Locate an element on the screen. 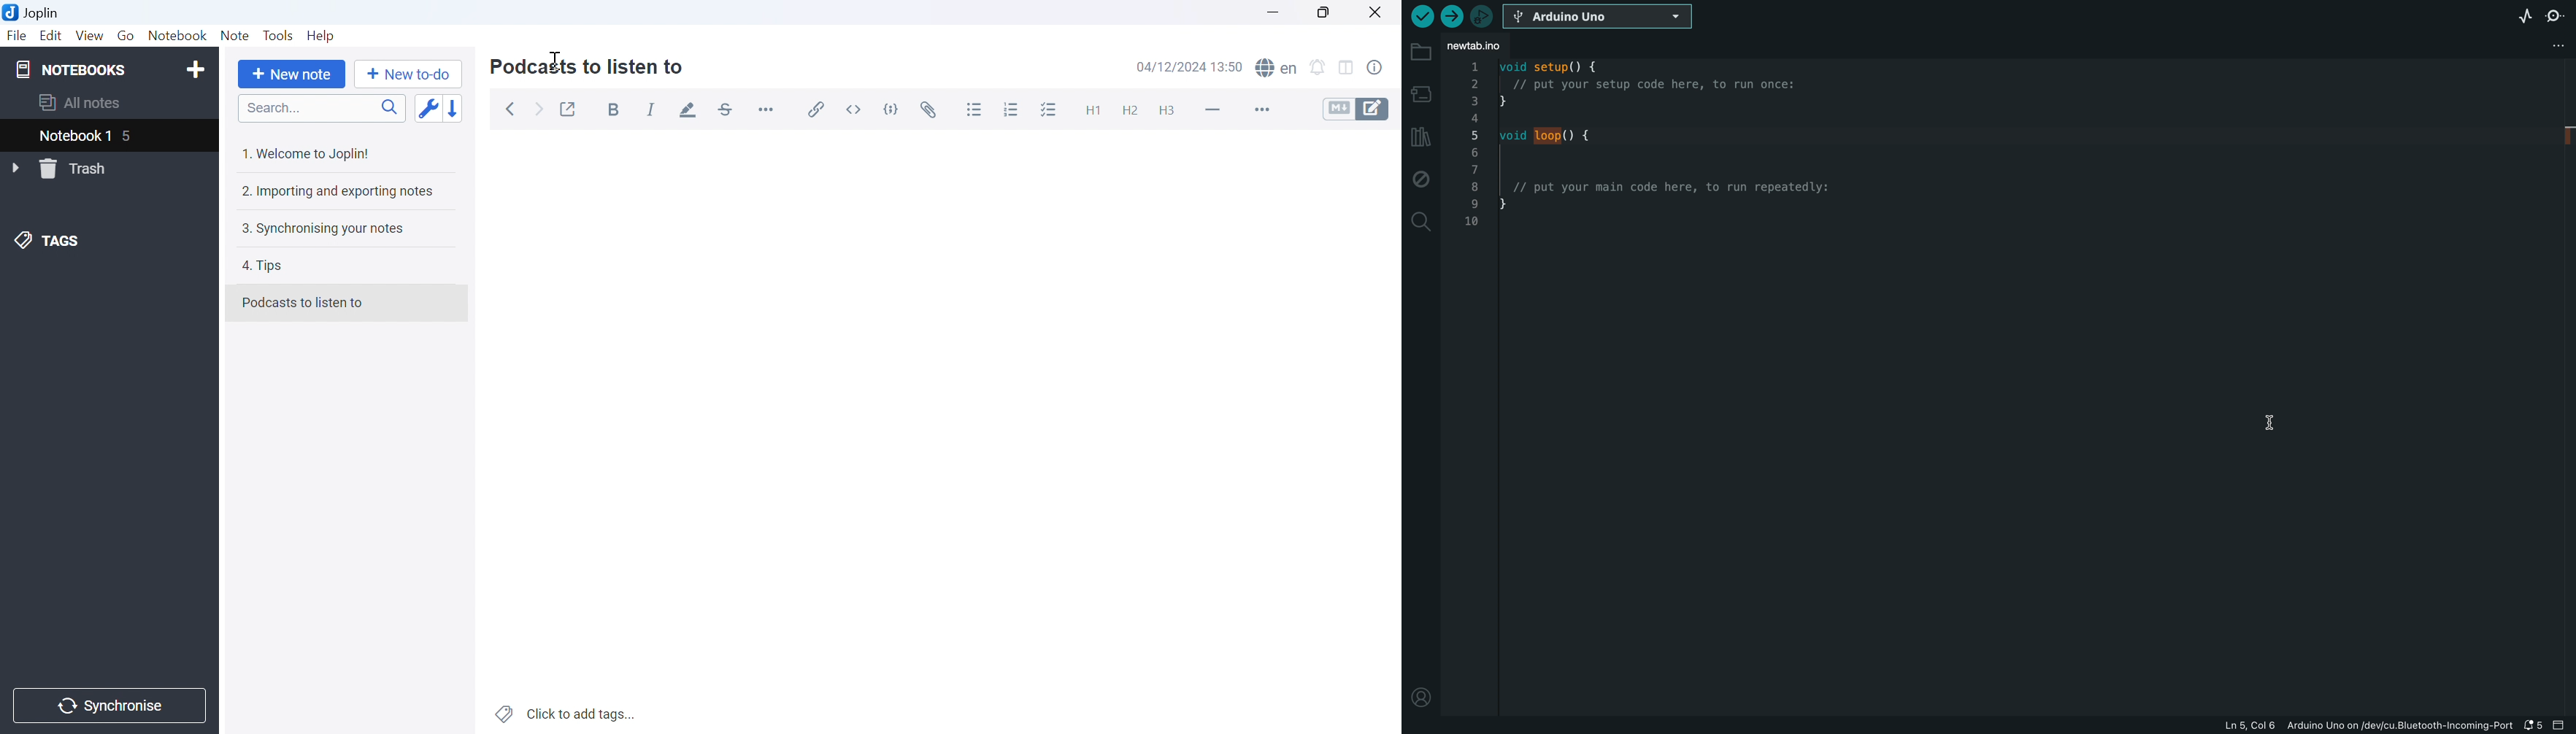 The width and height of the screenshot is (2576, 756). Notebook 1 is located at coordinates (74, 136).